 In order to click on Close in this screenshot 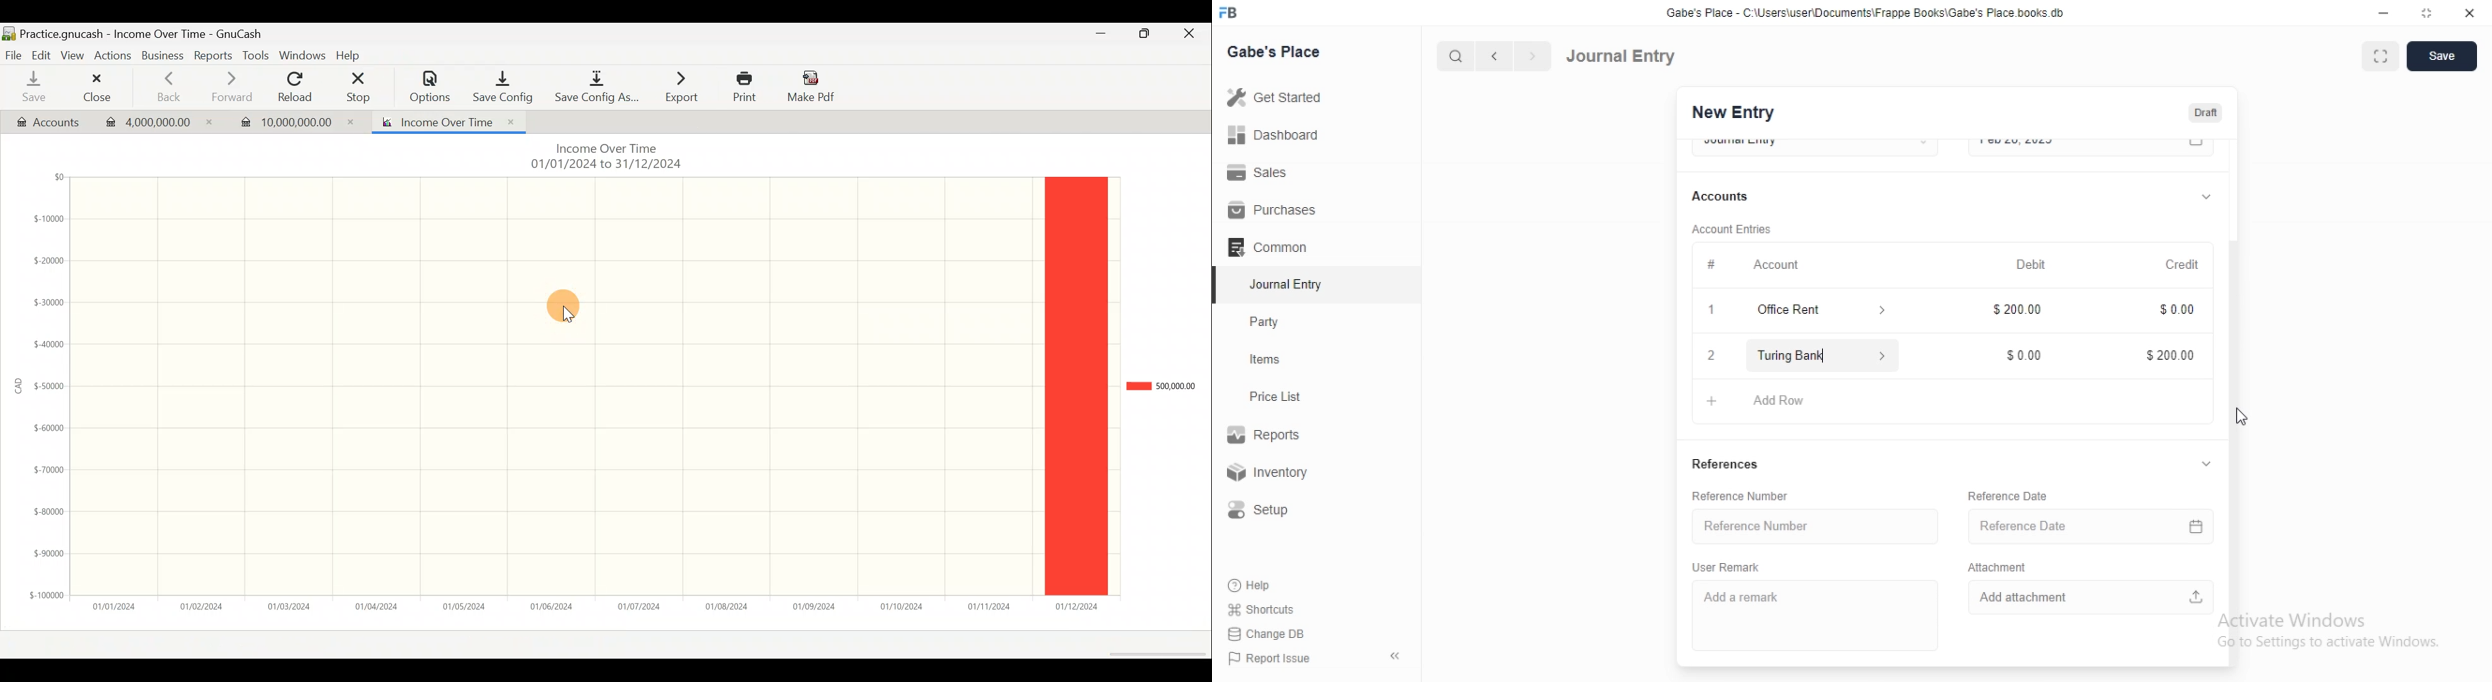, I will do `click(98, 88)`.